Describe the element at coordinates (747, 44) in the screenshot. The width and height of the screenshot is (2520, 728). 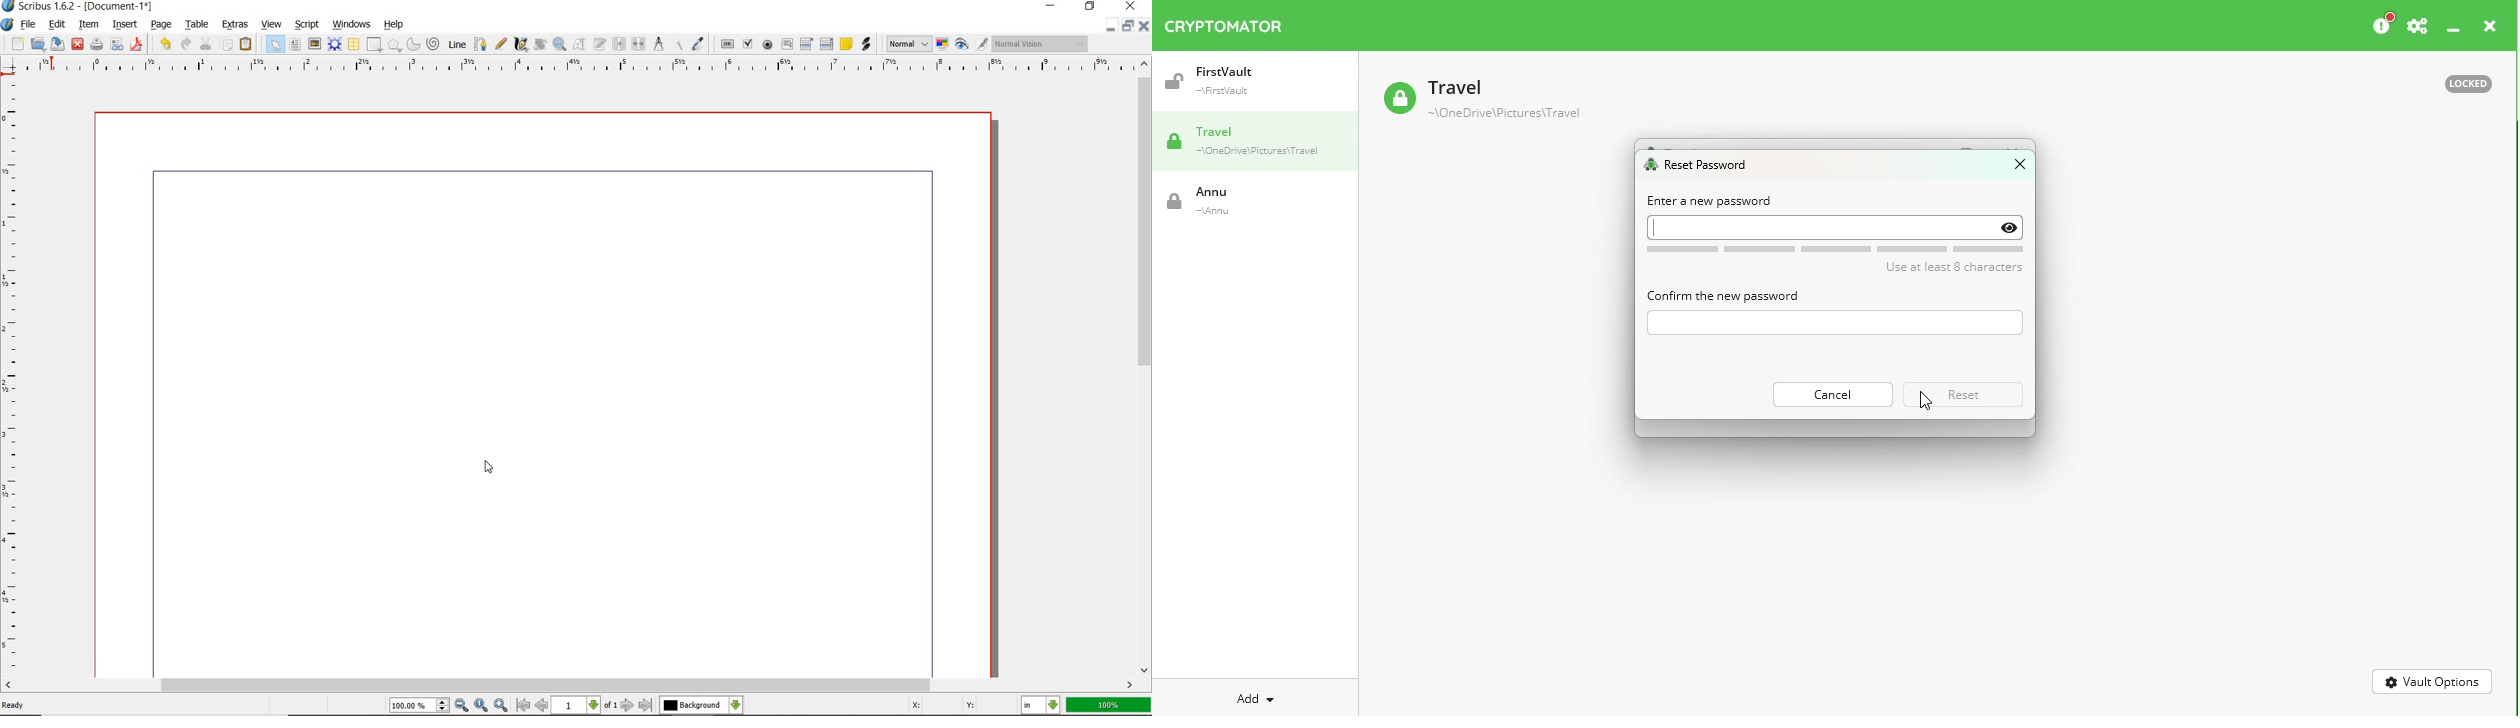
I see `pdf check box` at that location.